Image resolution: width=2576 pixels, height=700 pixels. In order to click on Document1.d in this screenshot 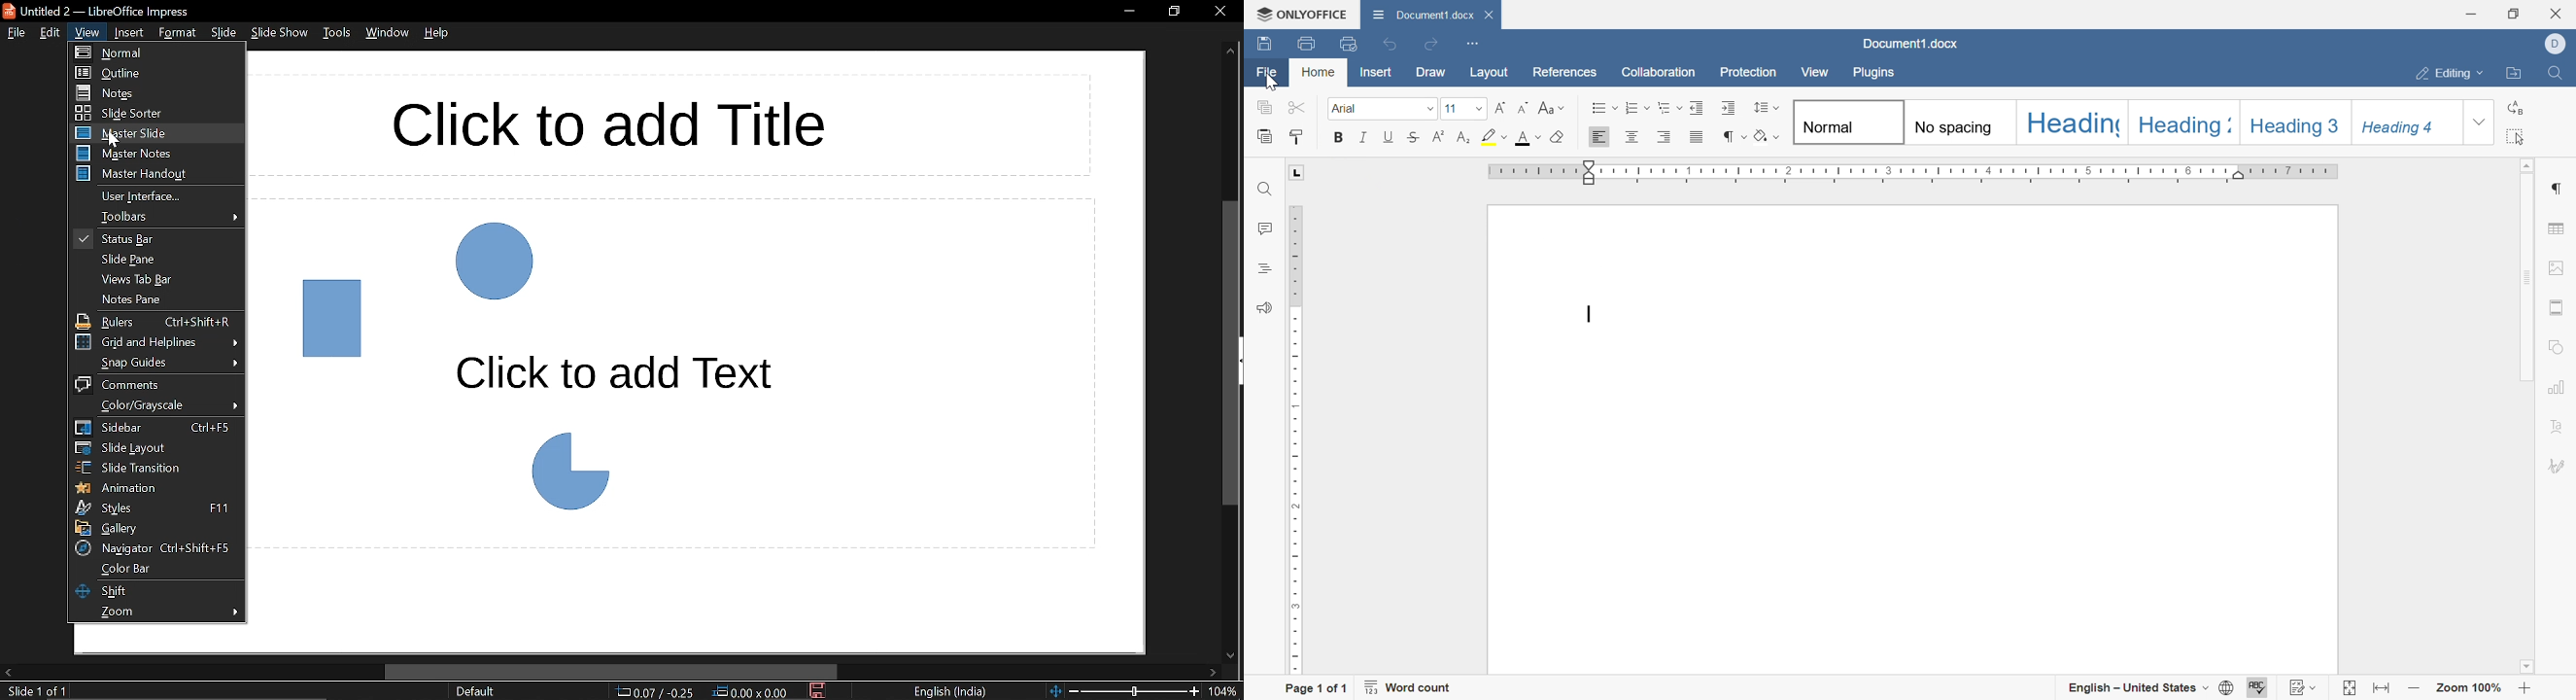, I will do `click(1421, 14)`.